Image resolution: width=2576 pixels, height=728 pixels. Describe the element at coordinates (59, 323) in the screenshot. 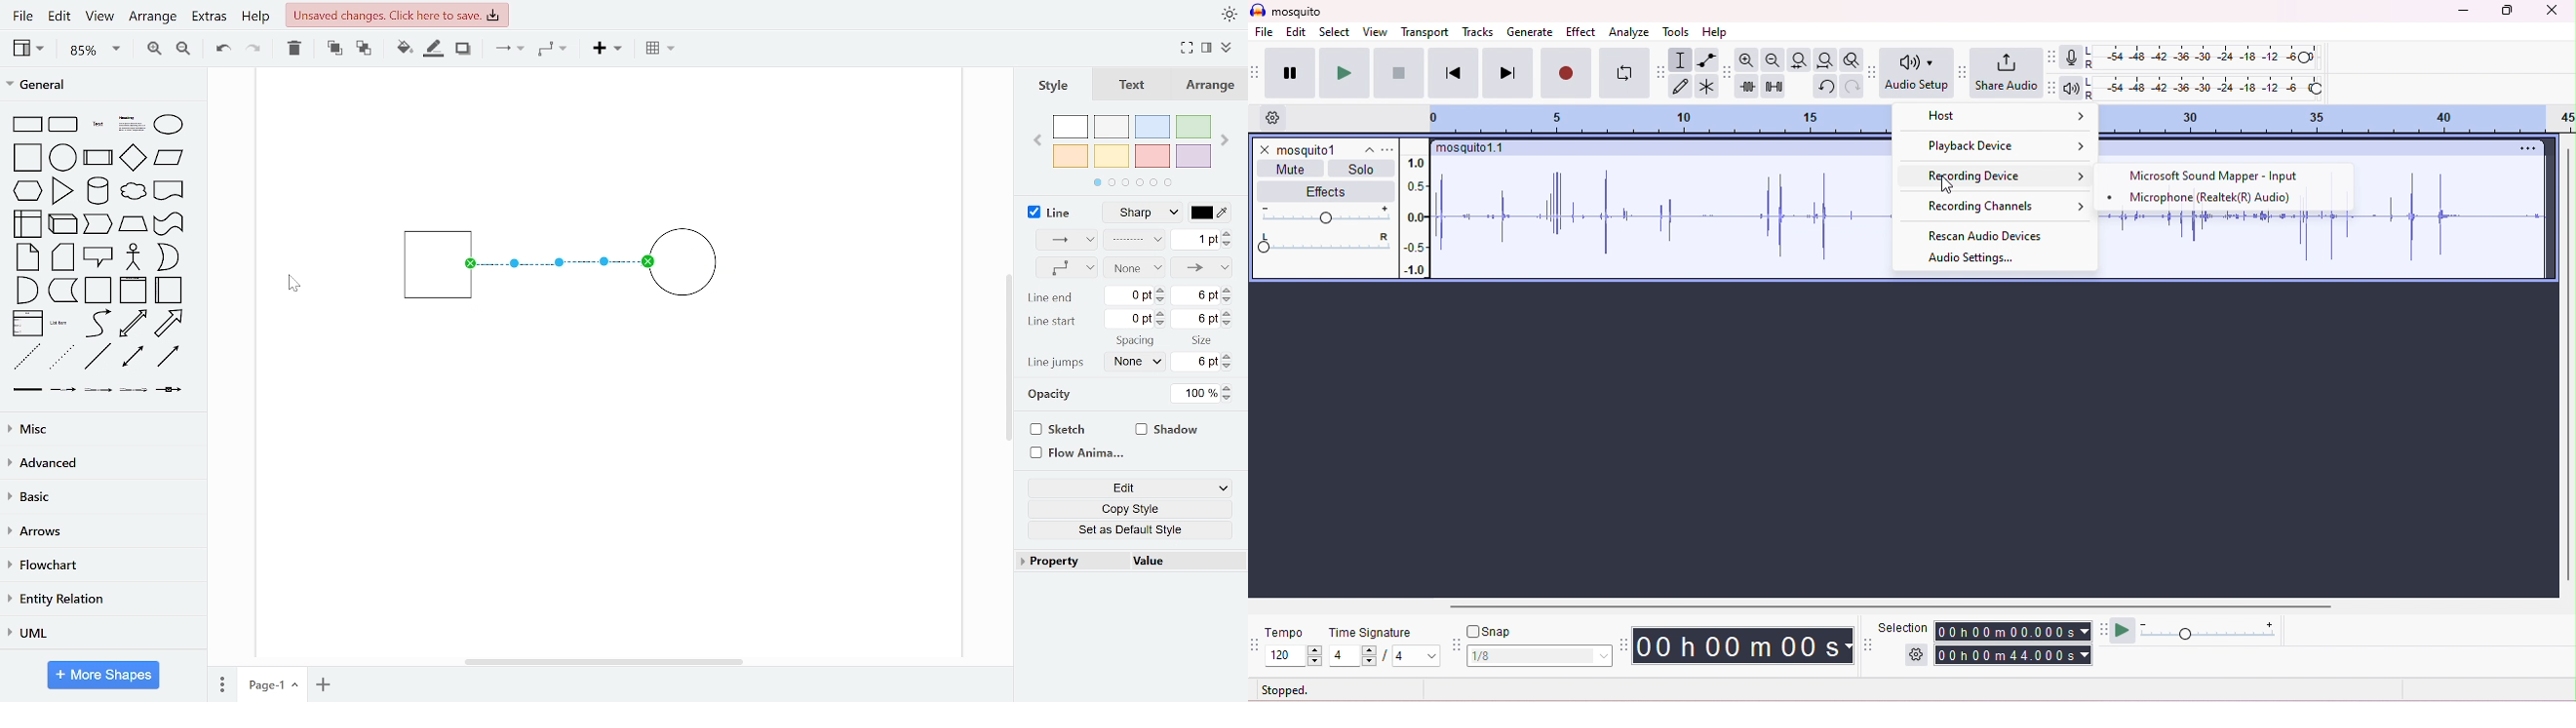

I see `list item` at that location.